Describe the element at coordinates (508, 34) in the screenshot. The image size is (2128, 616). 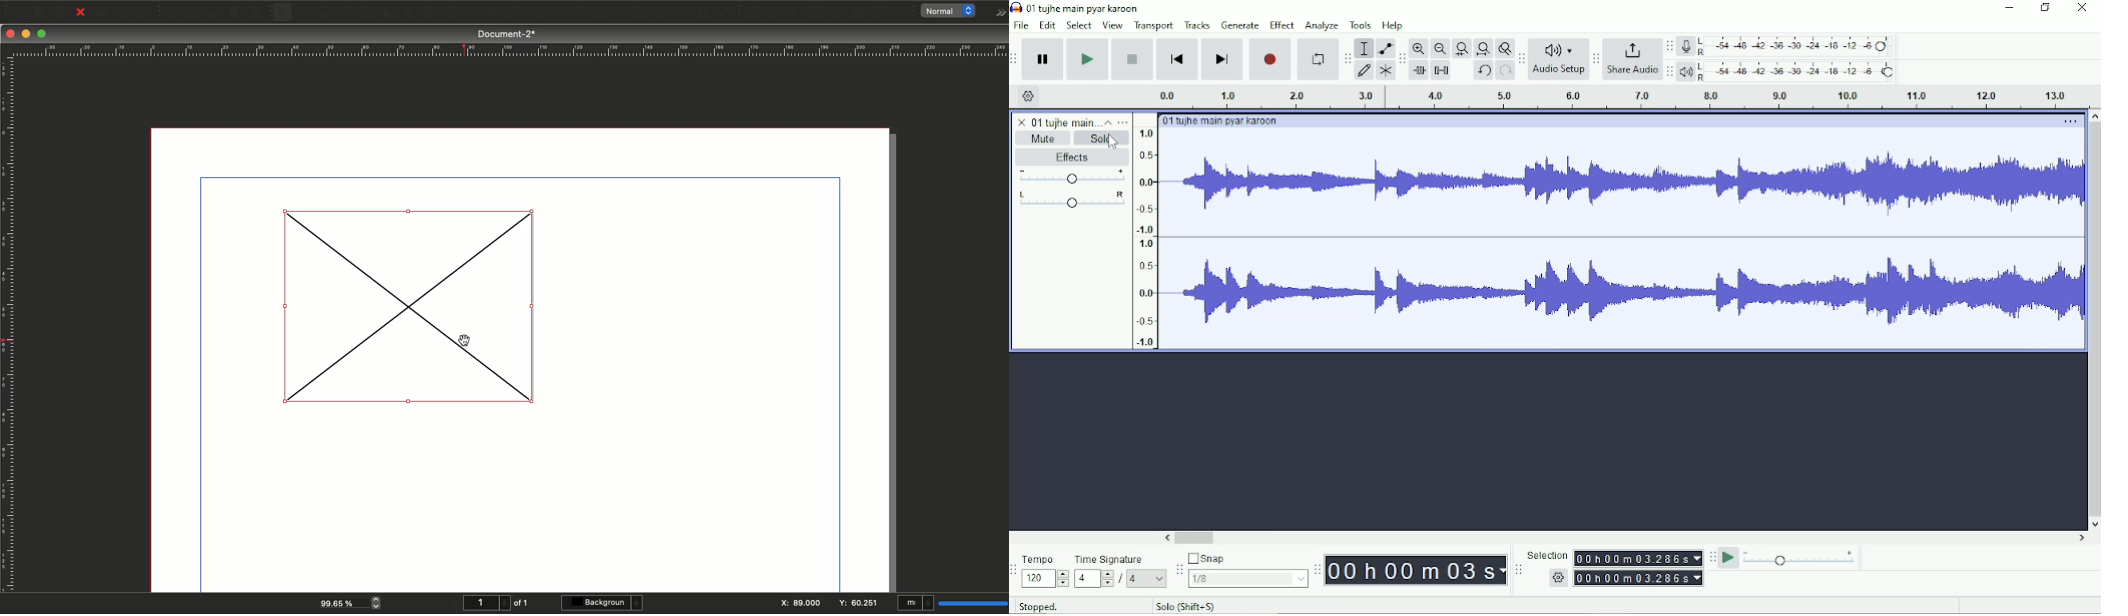
I see `Document-2*` at that location.